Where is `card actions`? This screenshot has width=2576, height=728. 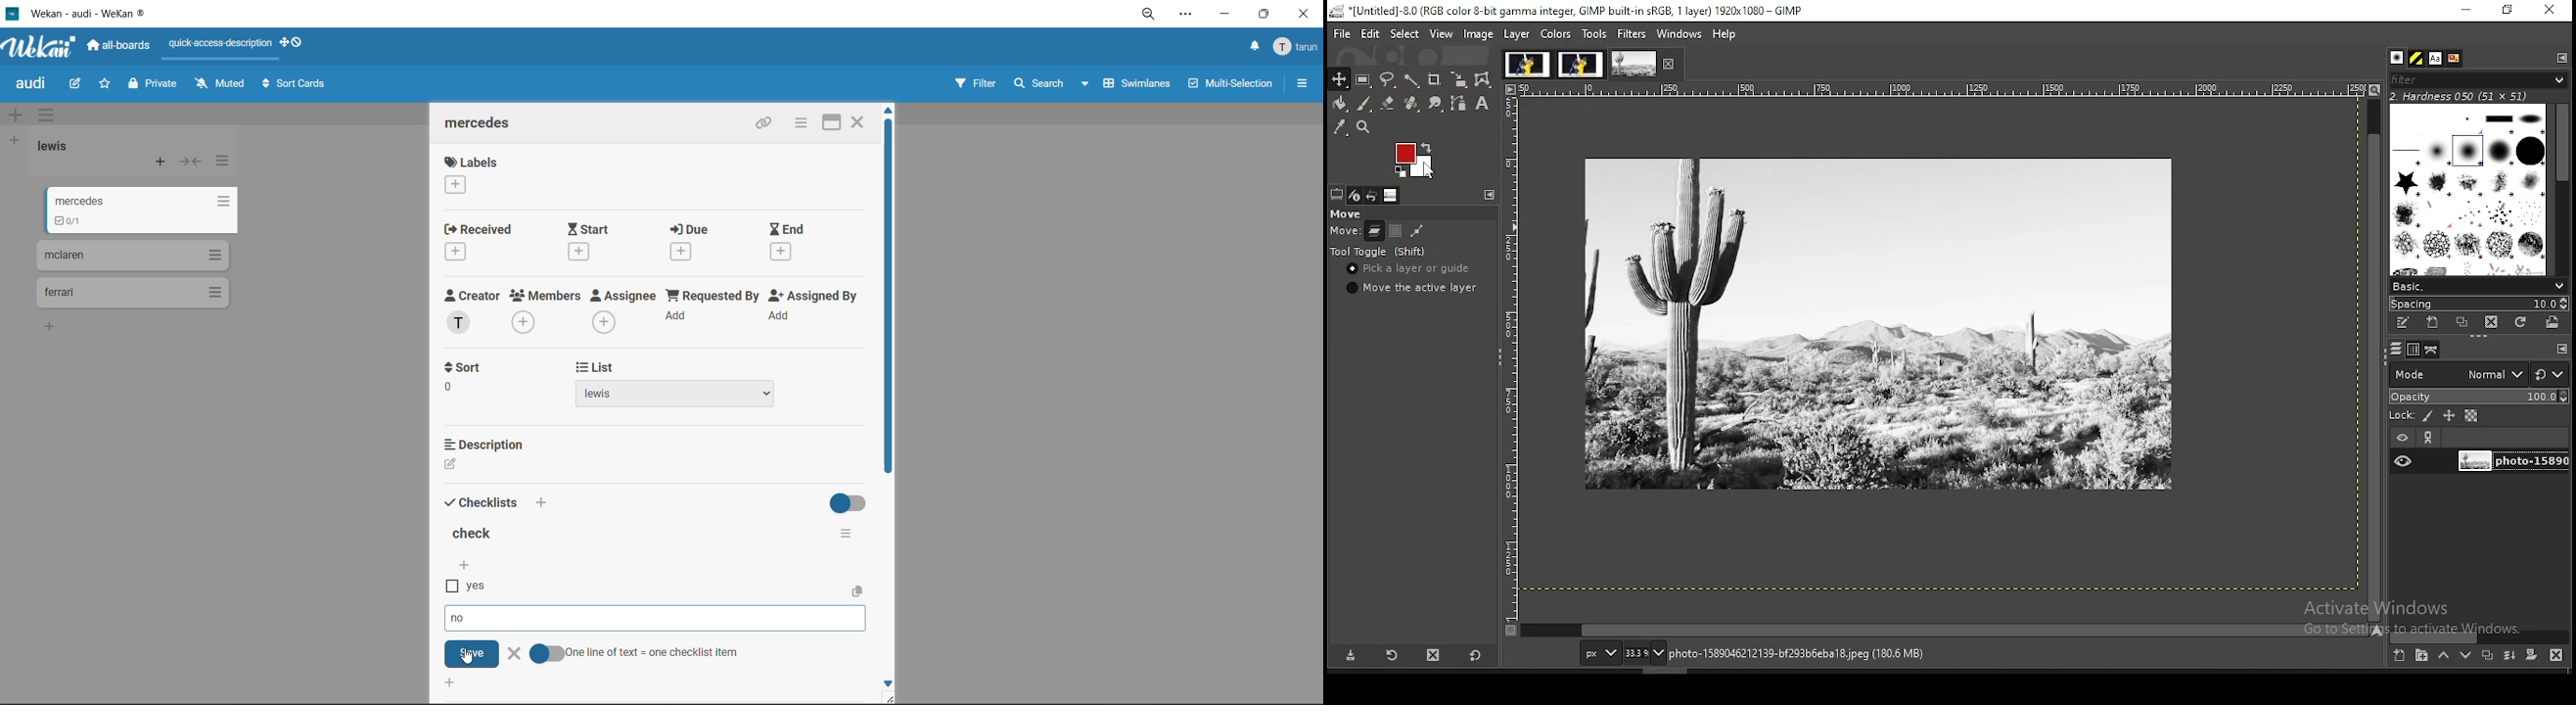 card actions is located at coordinates (798, 124).